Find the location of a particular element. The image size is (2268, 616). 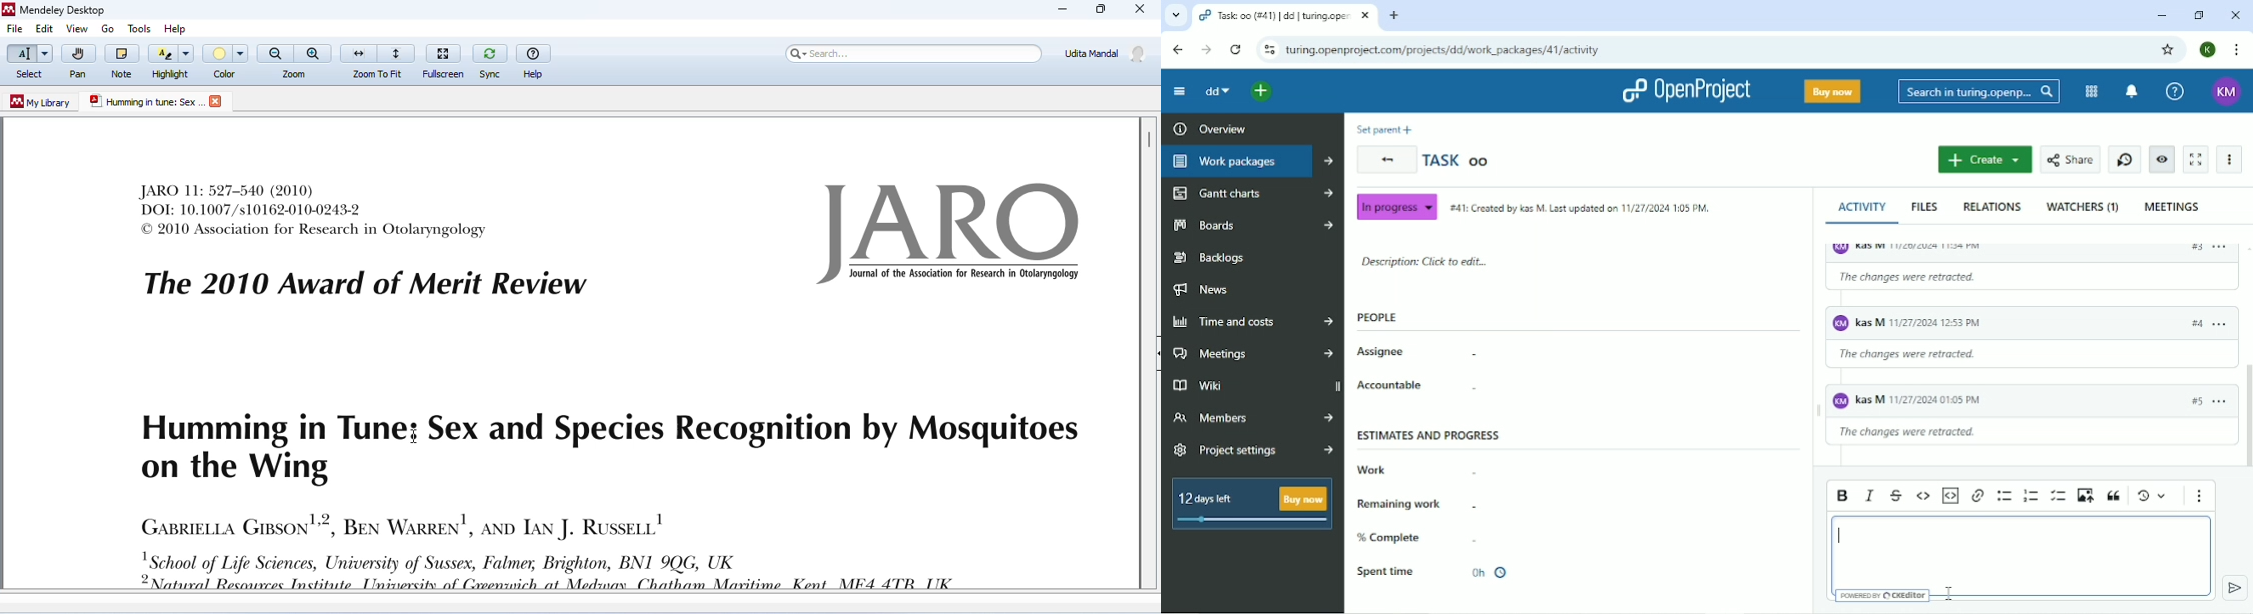

News is located at coordinates (1201, 290).